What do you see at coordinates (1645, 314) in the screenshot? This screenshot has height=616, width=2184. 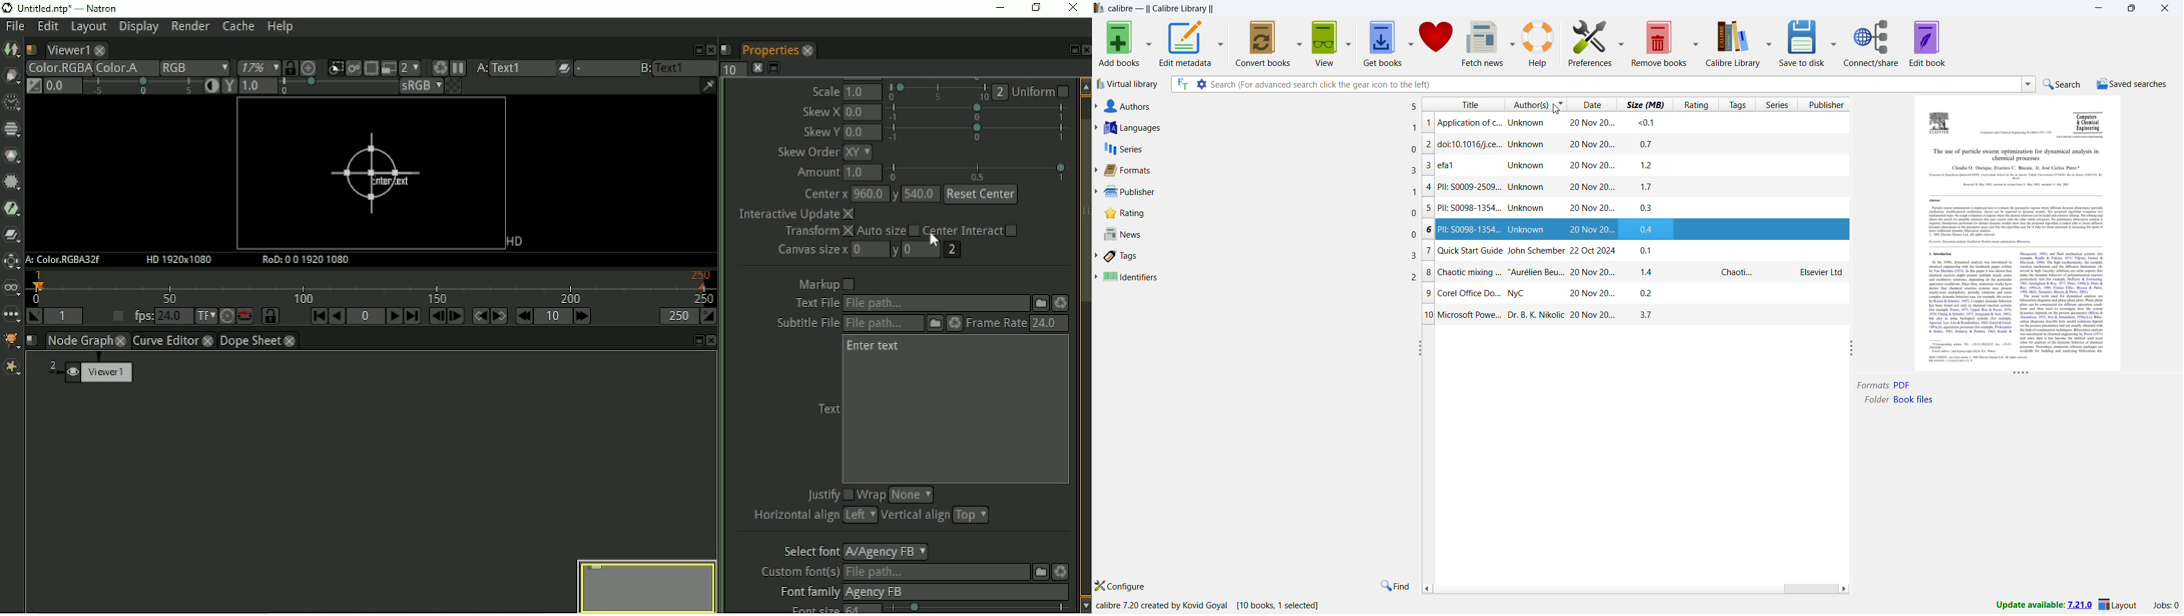 I see `37` at bounding box center [1645, 314].